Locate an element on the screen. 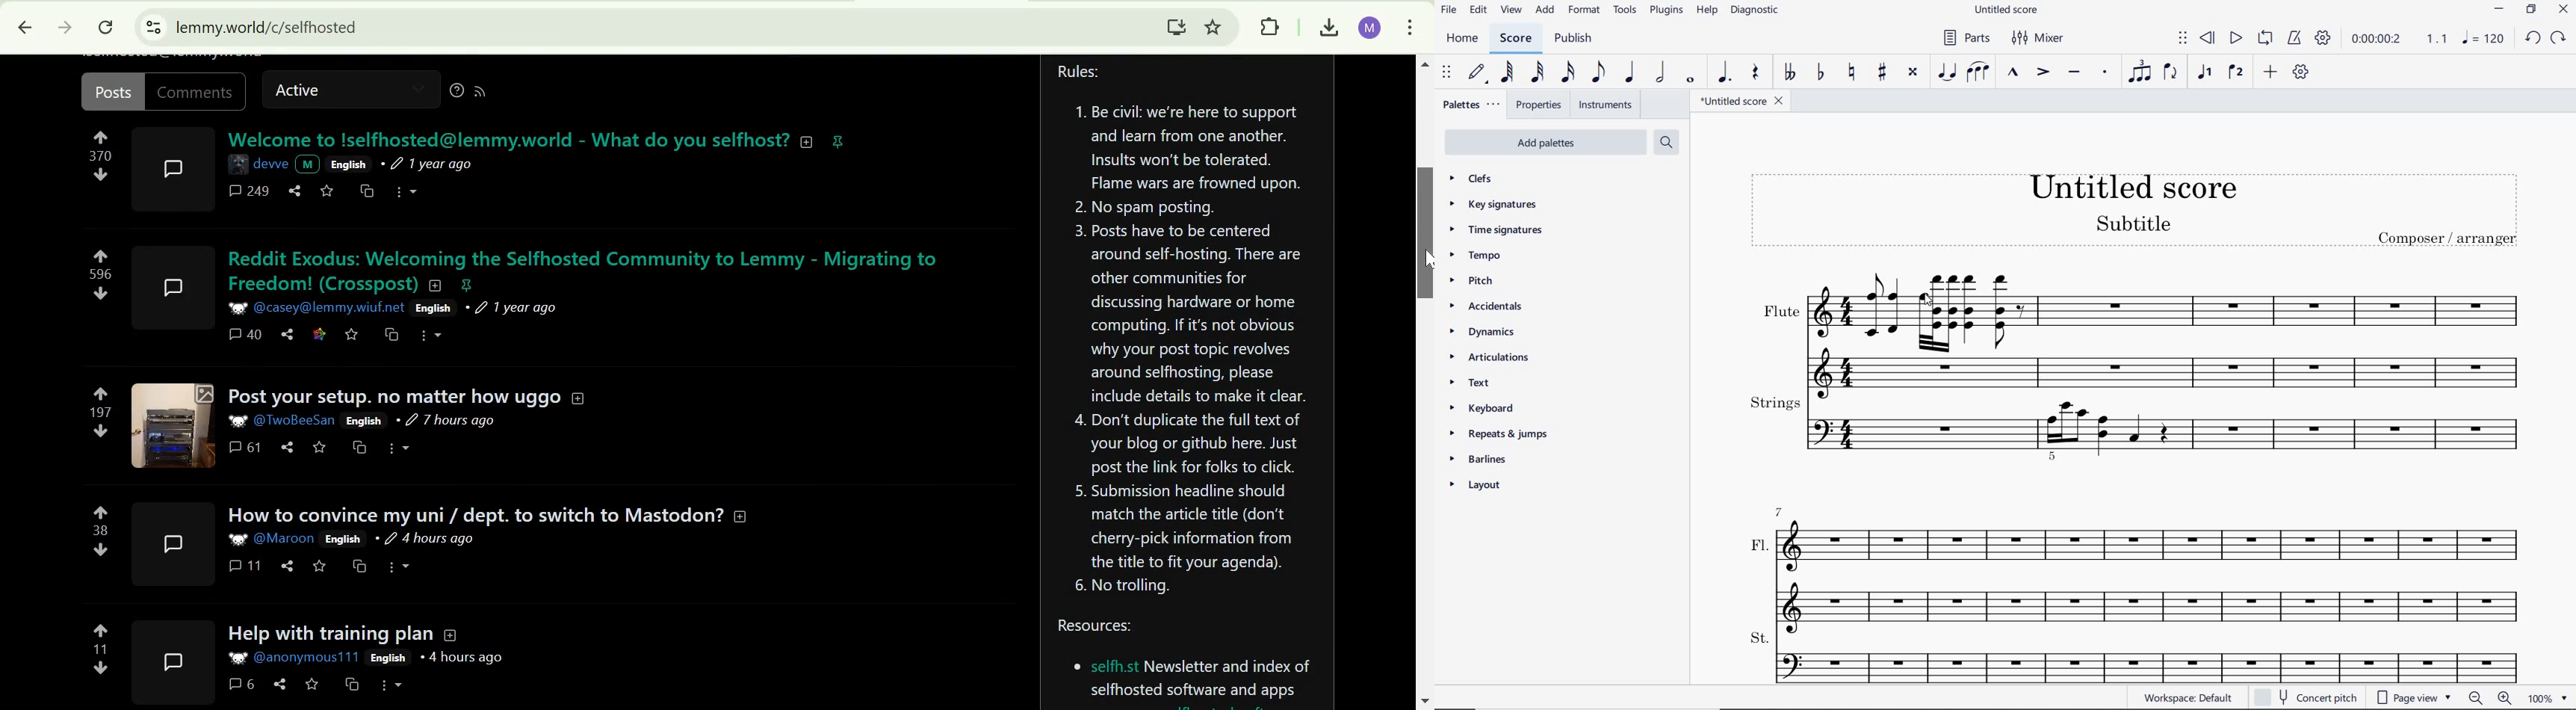  downloads is located at coordinates (1327, 28).